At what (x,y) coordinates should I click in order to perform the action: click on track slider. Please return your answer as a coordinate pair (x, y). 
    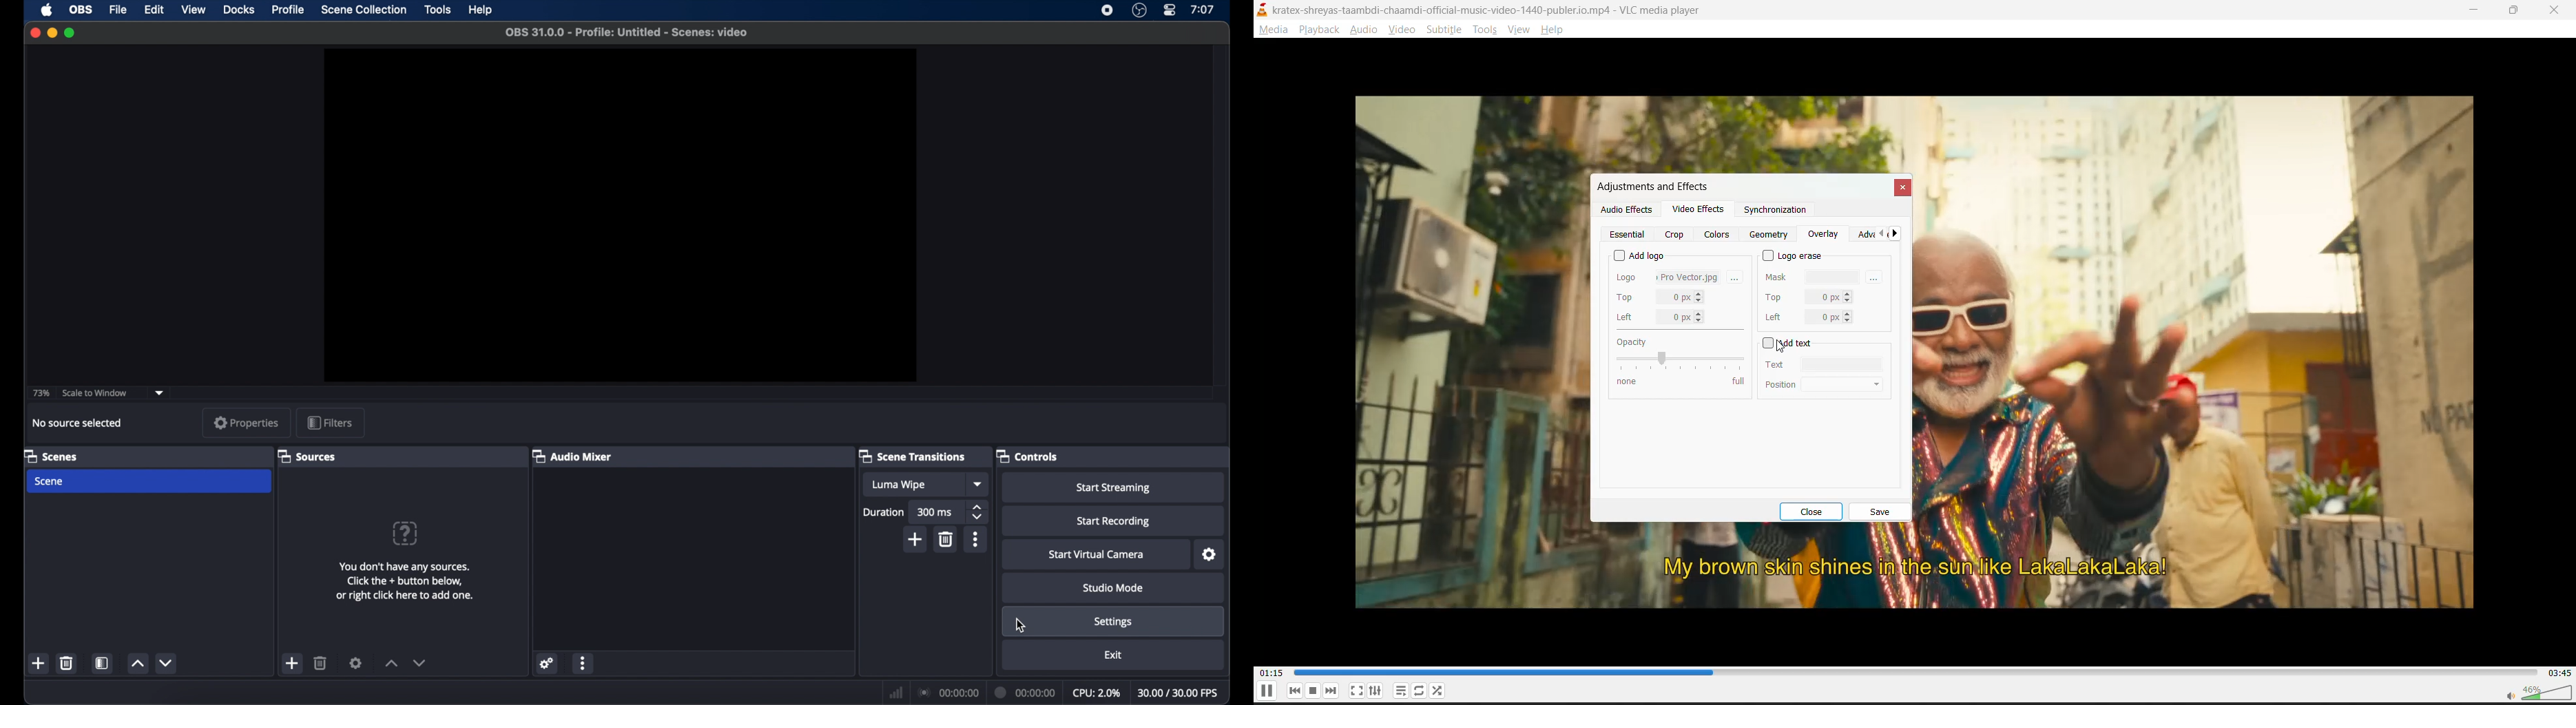
    Looking at the image, I should click on (1911, 673).